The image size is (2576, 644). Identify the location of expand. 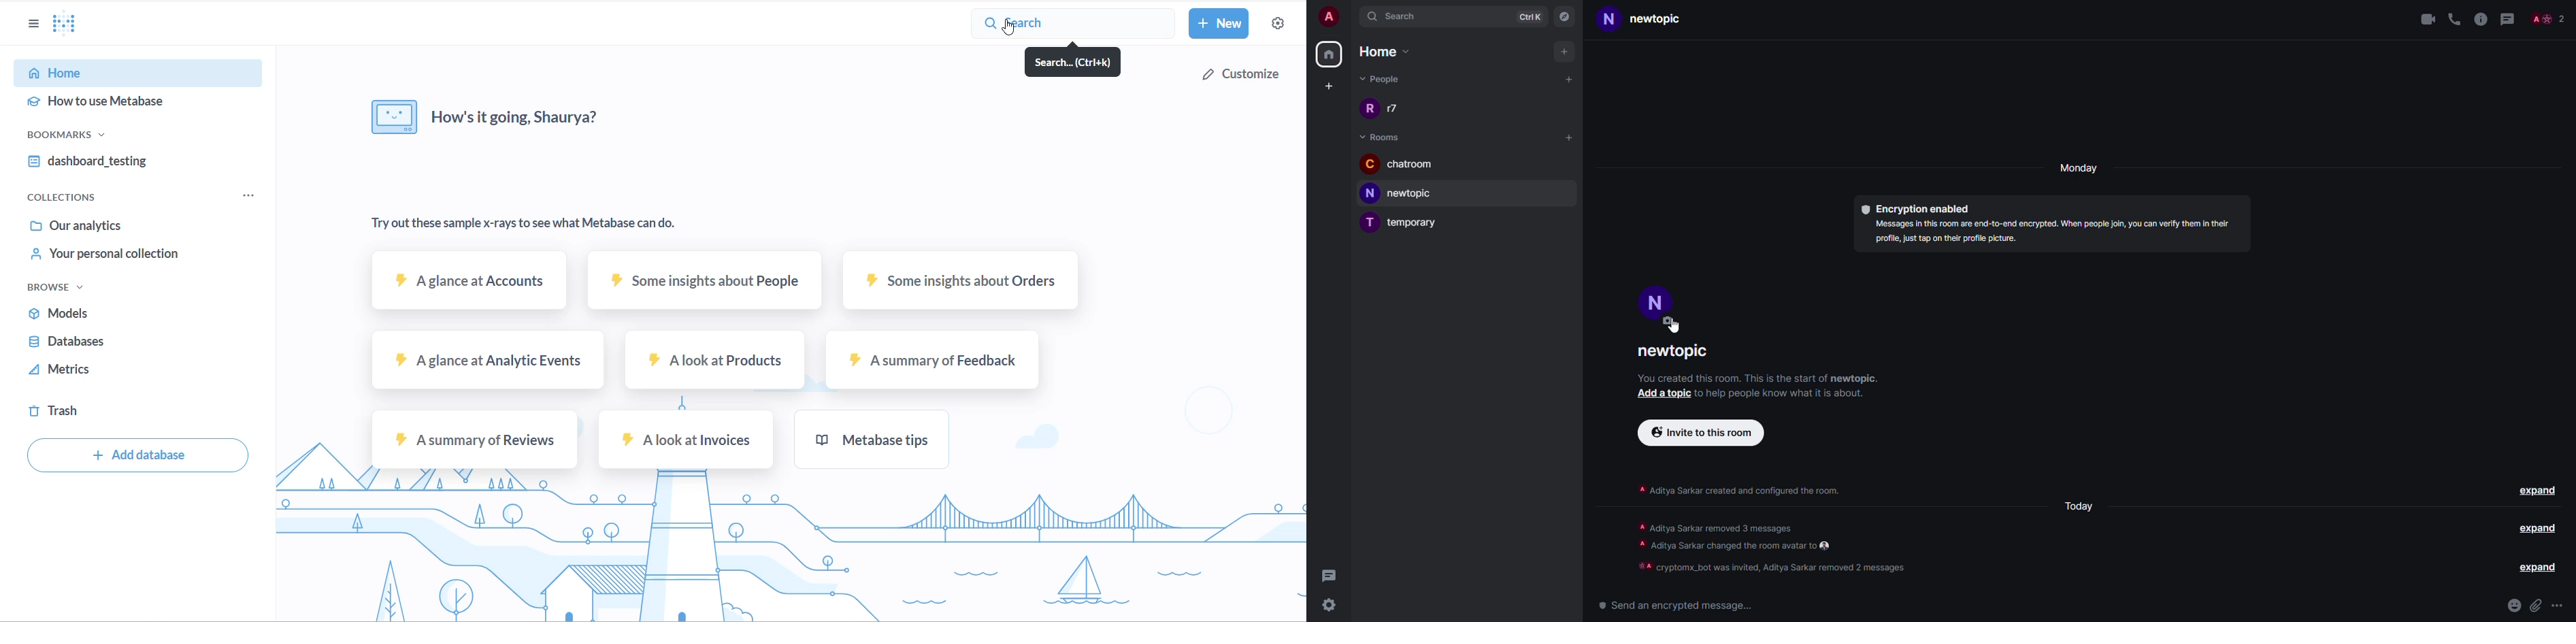
(2534, 568).